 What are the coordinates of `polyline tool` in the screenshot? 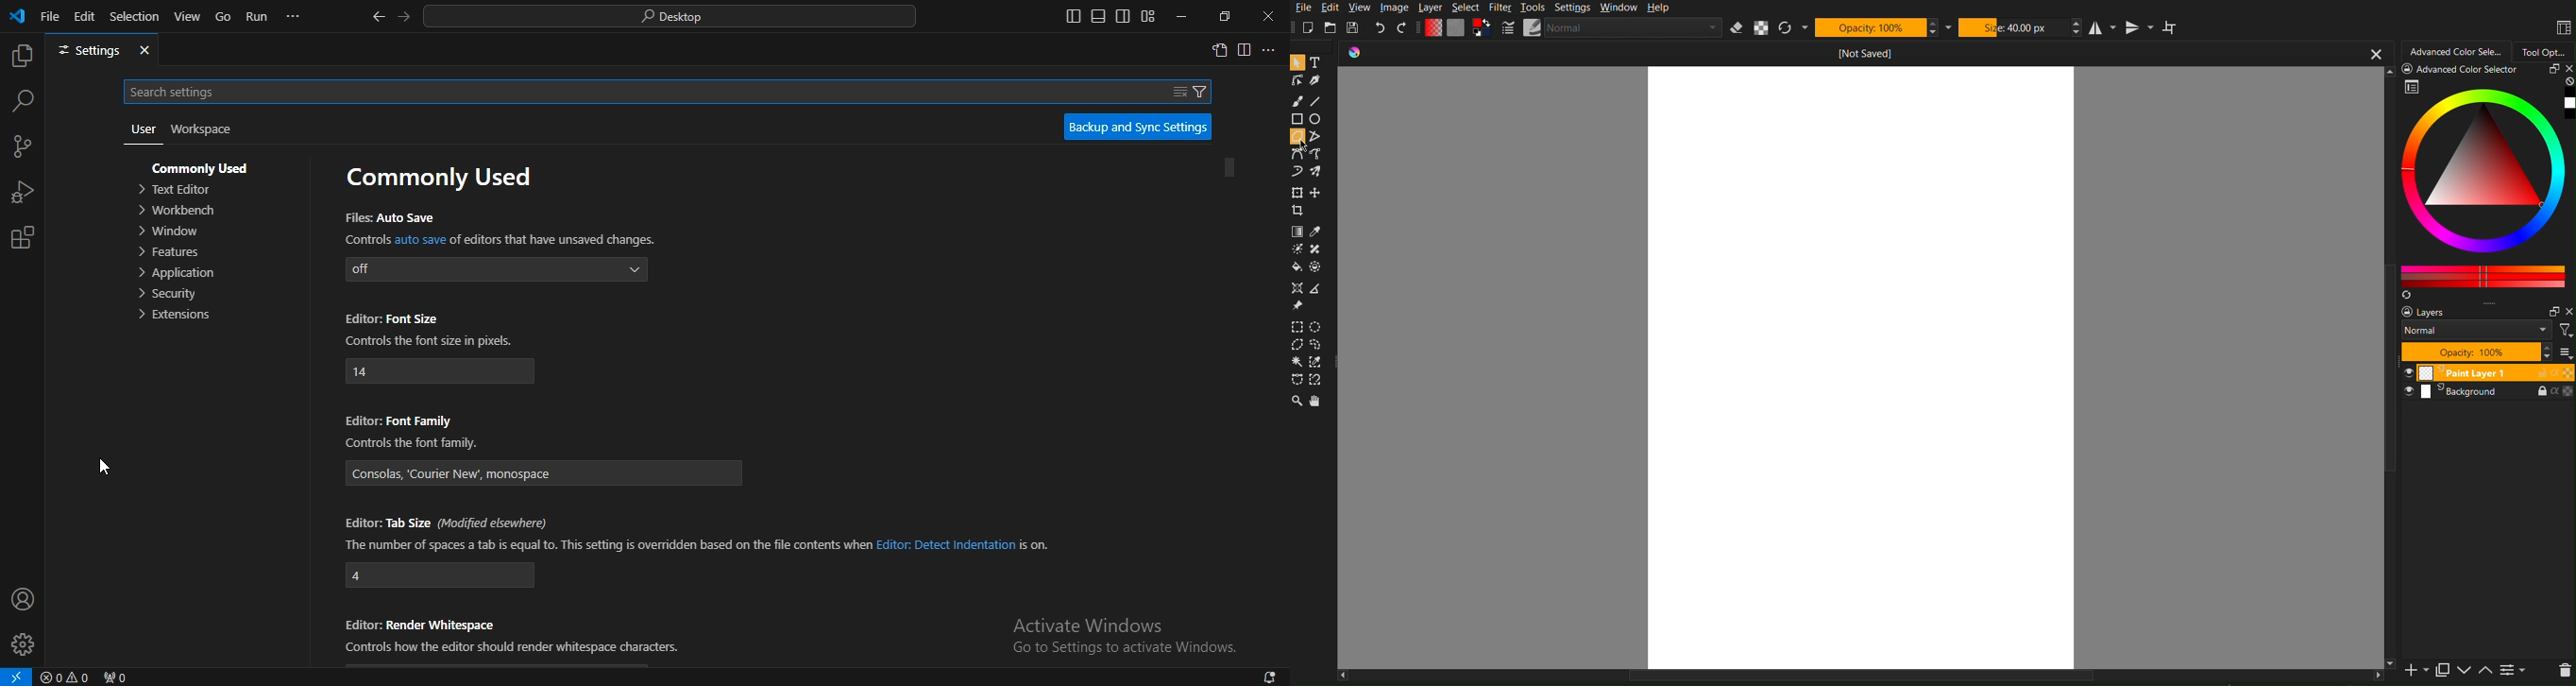 It's located at (1319, 137).